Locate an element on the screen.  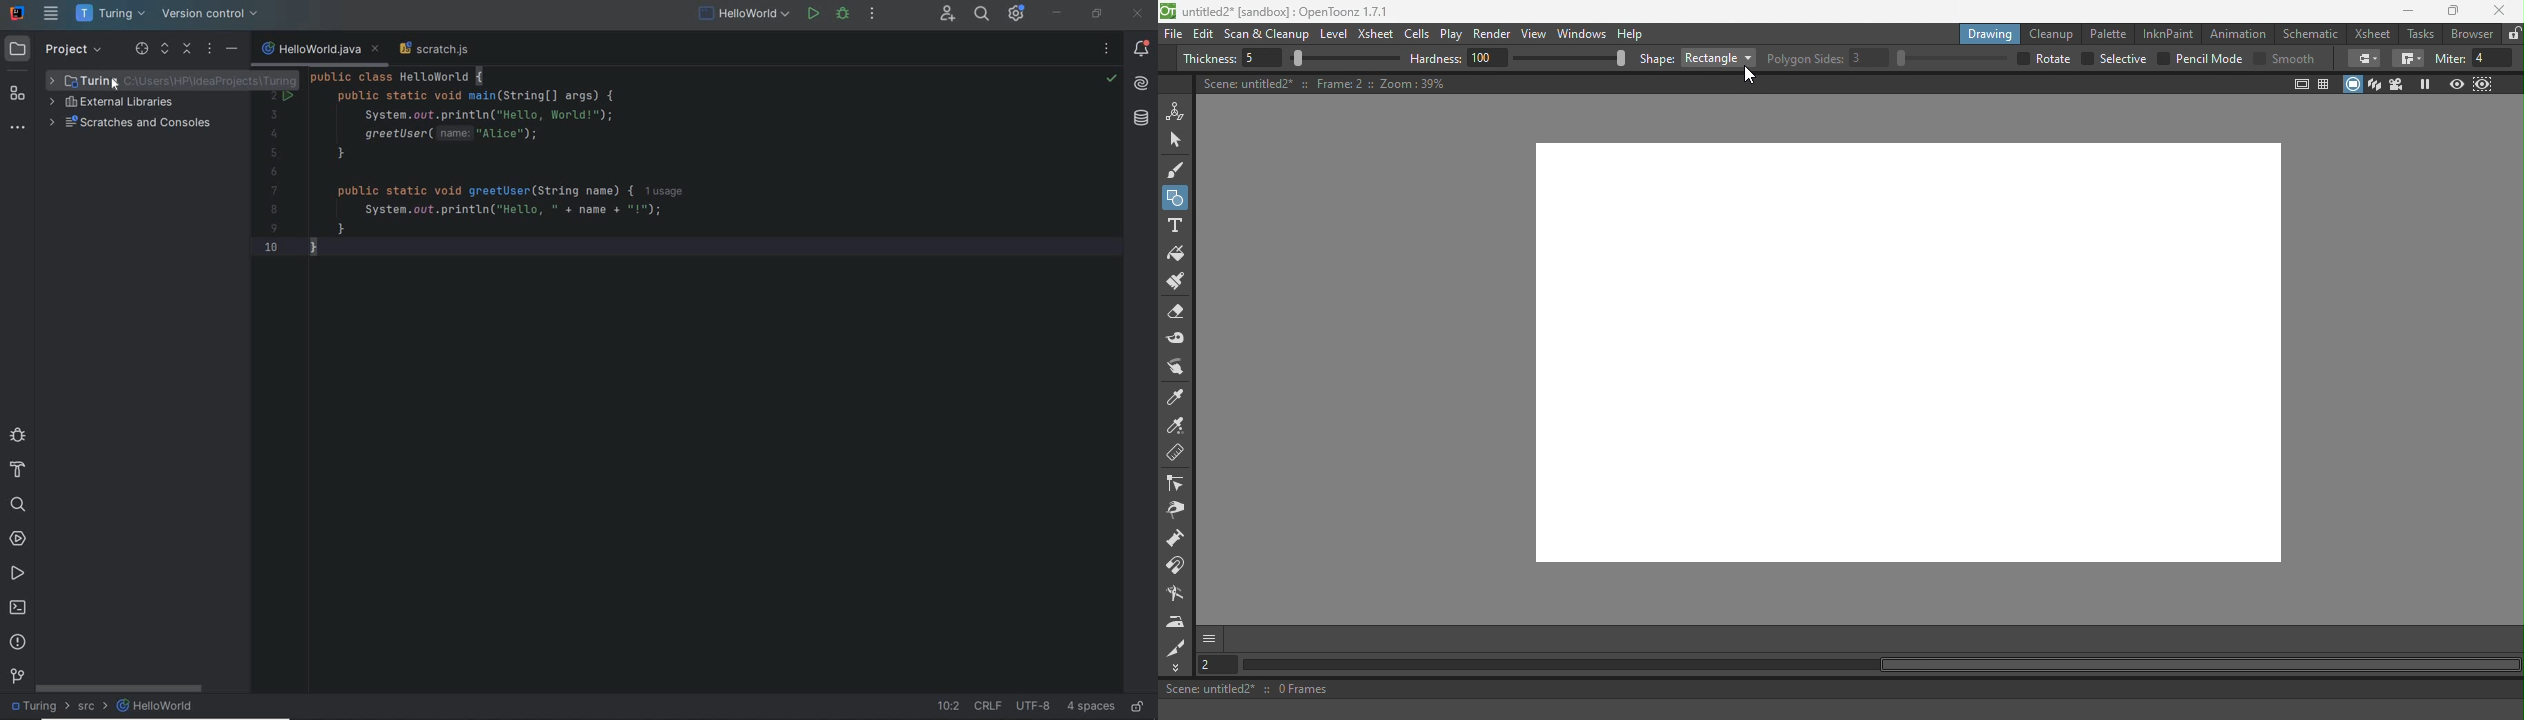
Selective is located at coordinates (2114, 59).